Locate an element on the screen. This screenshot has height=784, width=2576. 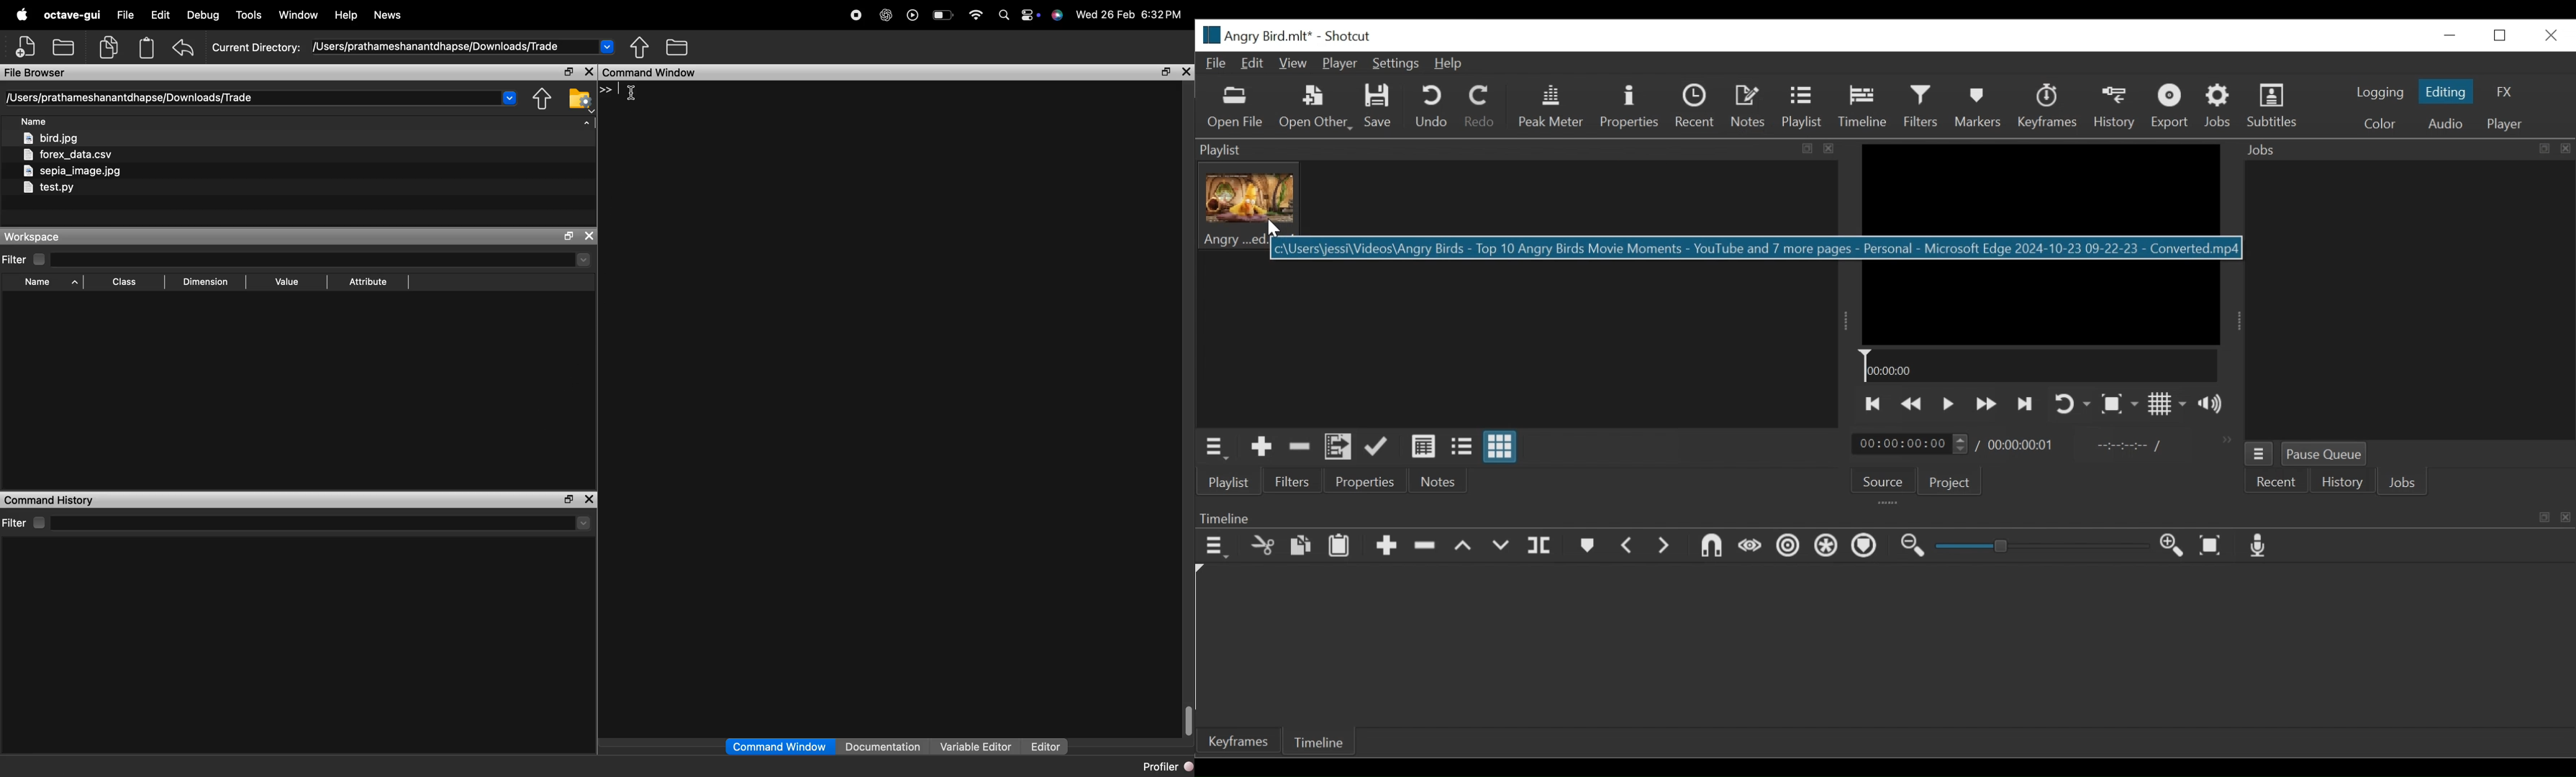
Playlist is located at coordinates (1802, 106).